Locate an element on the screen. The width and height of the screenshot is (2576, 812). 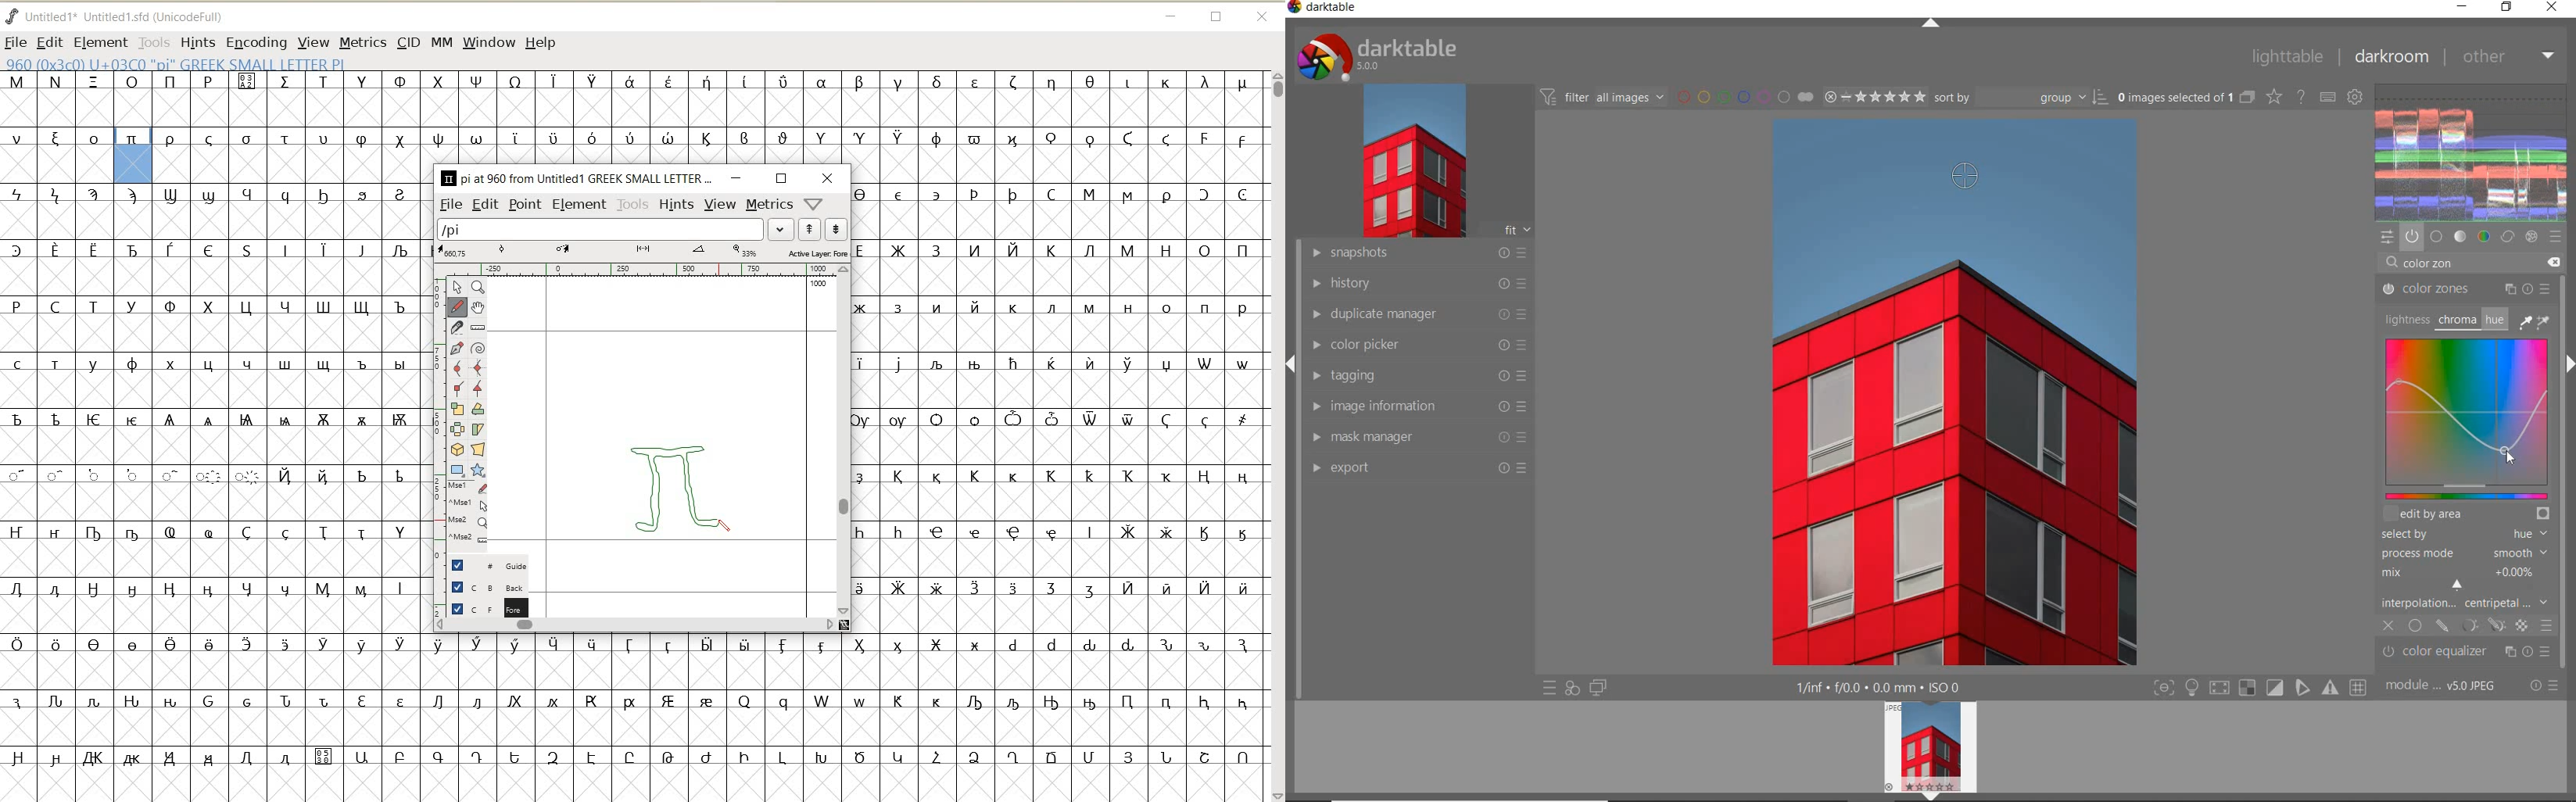
HUE is located at coordinates (2493, 319).